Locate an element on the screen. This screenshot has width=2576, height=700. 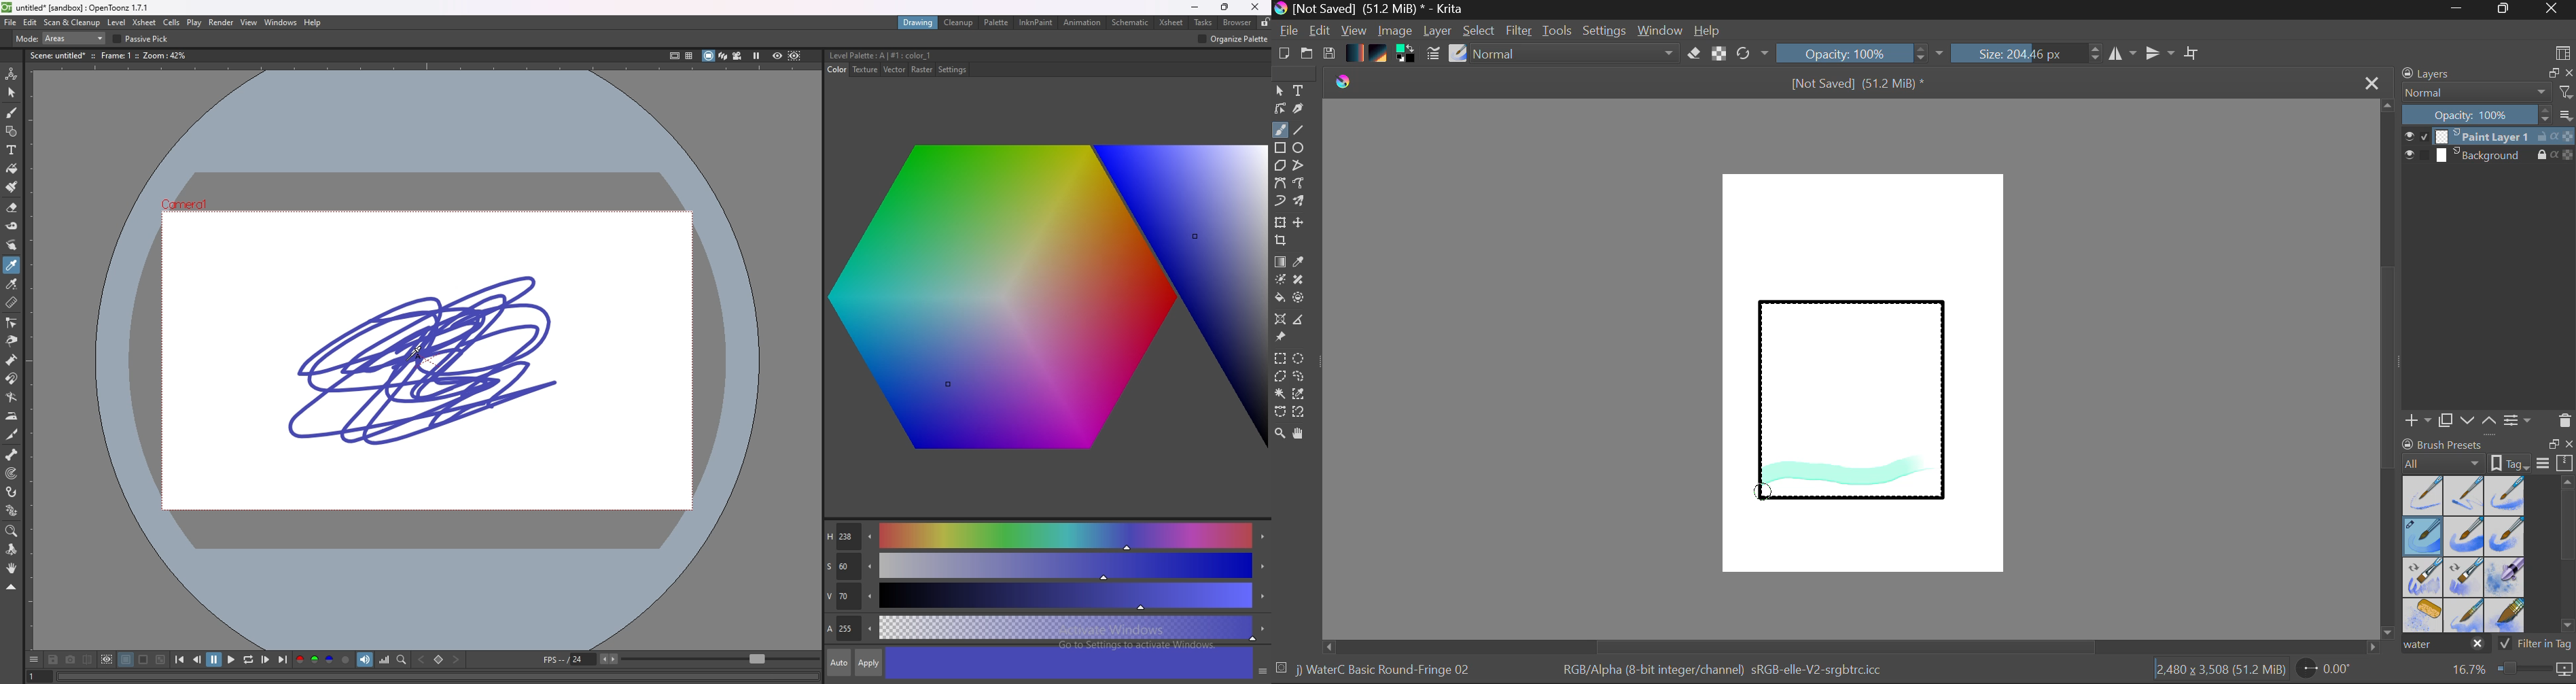
Layer Opacity is located at coordinates (2490, 116).